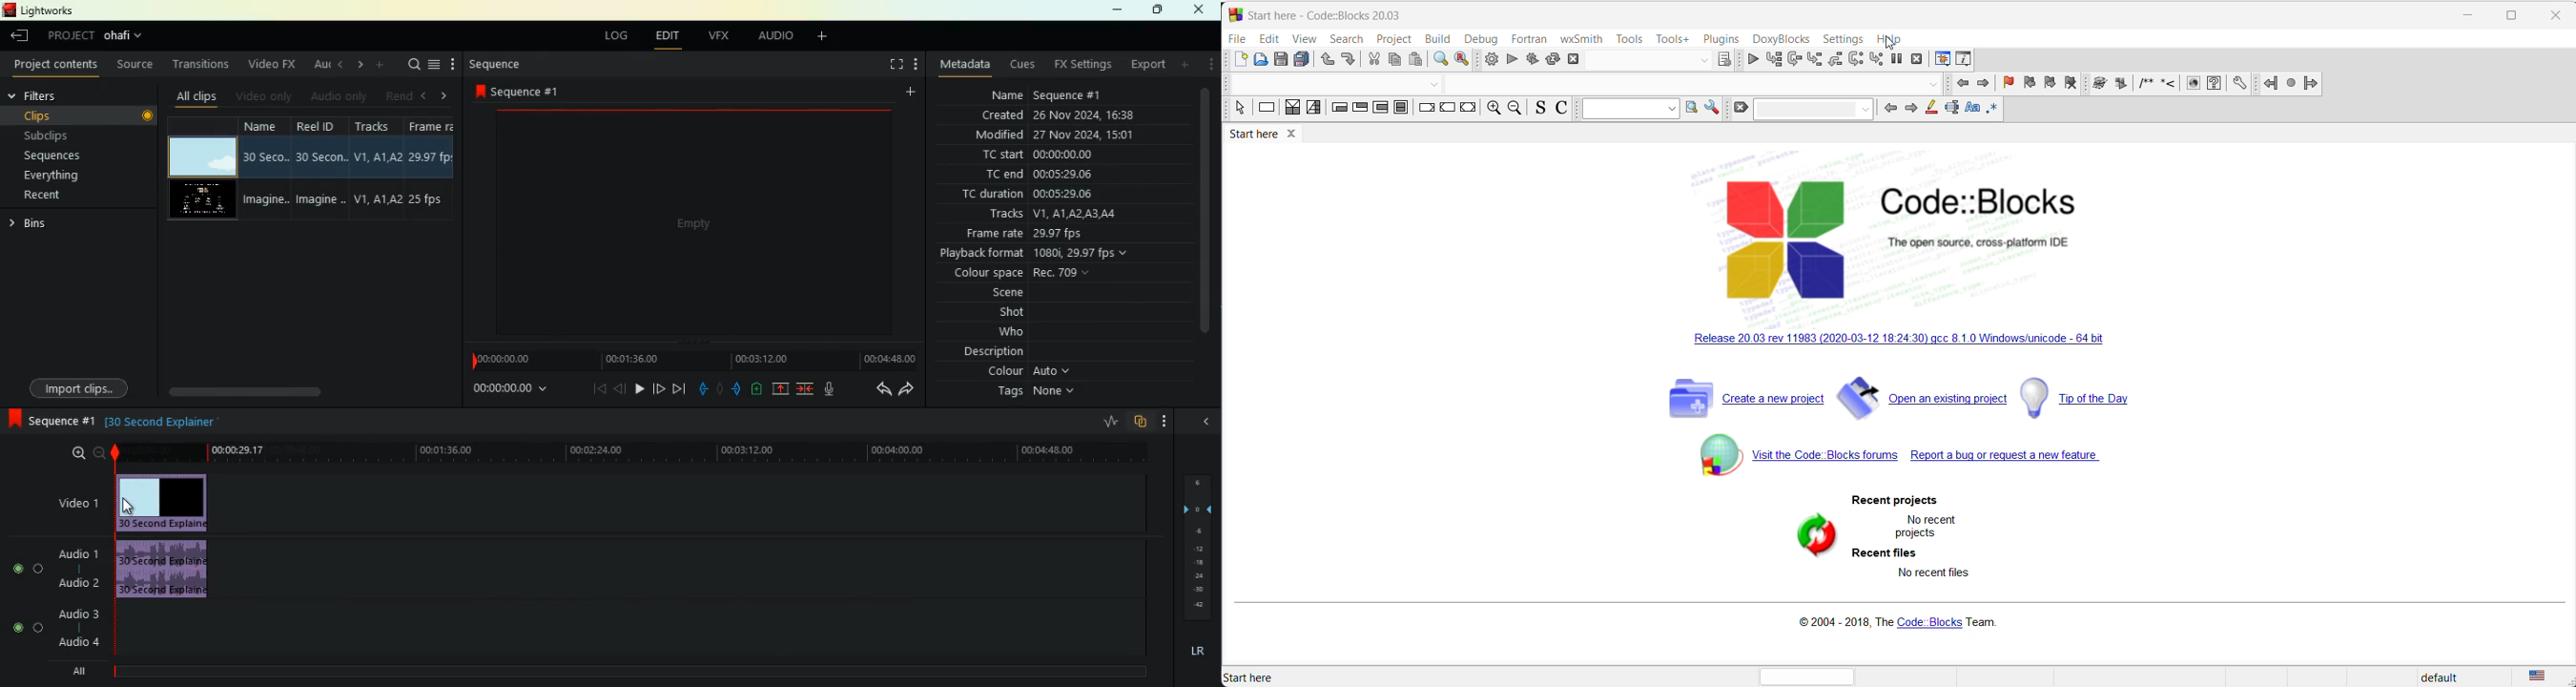 The height and width of the screenshot is (700, 2576). I want to click on vfx, so click(715, 35).